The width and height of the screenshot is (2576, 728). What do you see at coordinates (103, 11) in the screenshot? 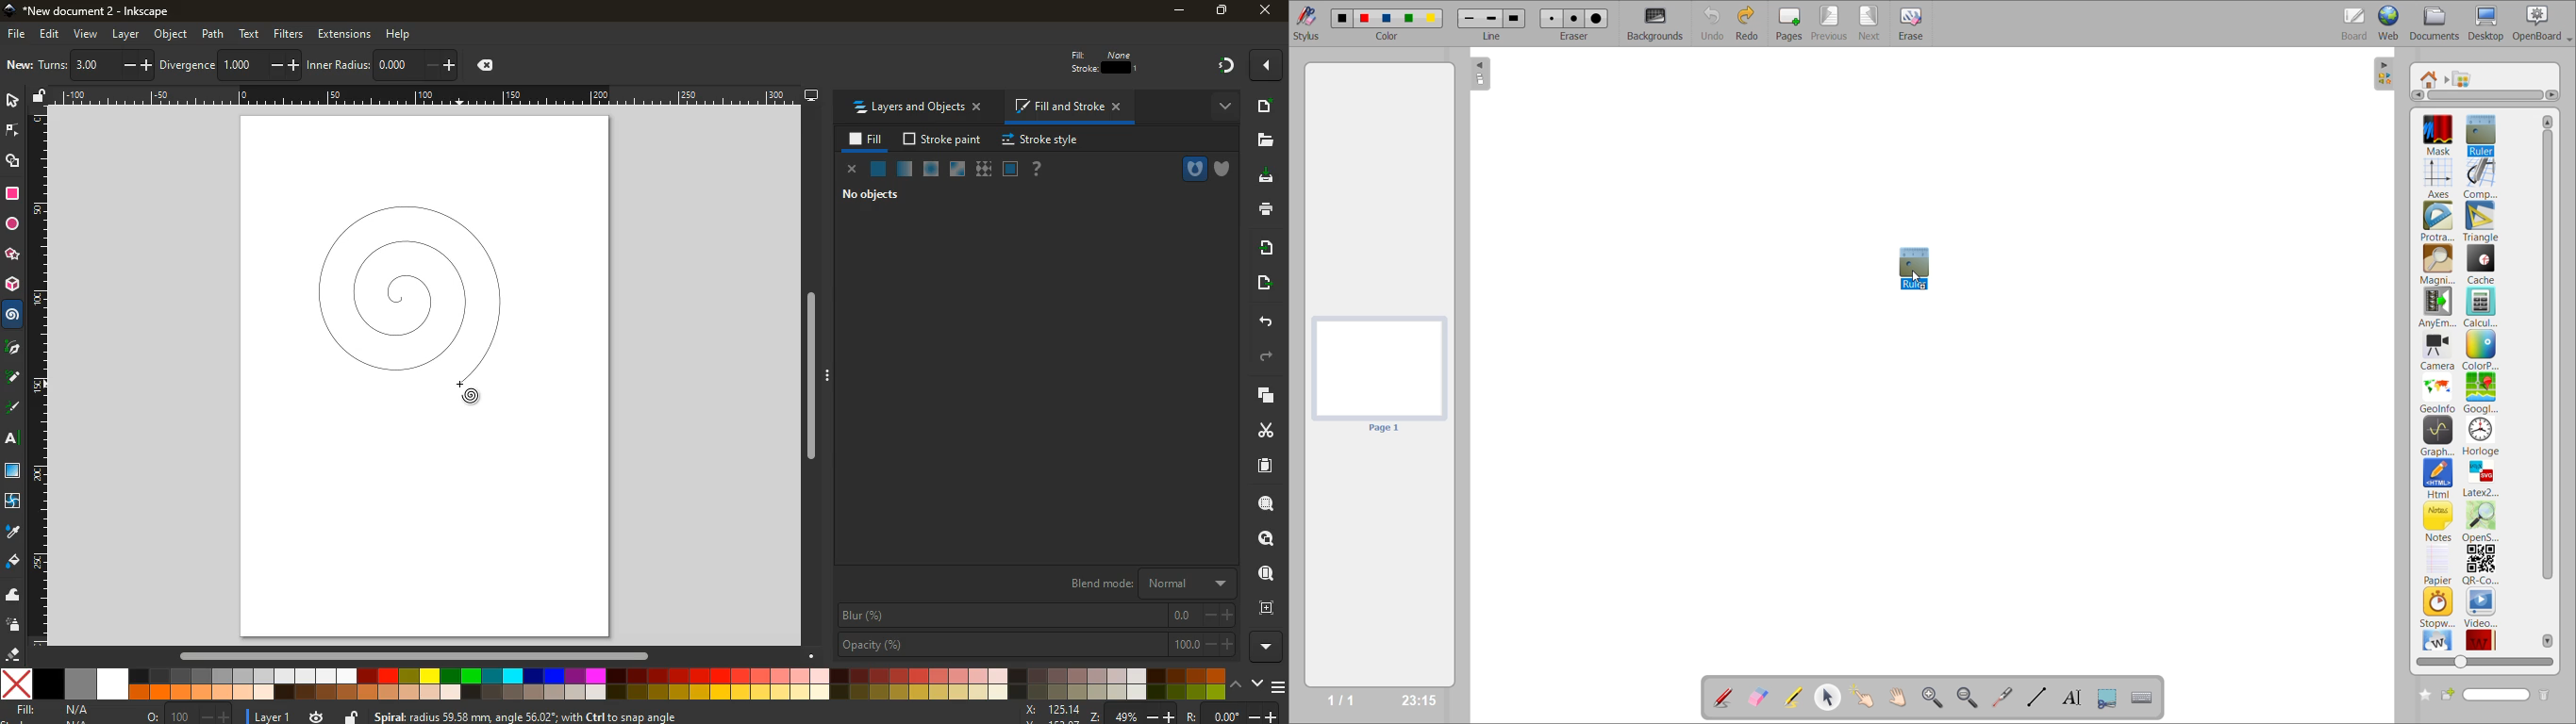
I see `inkscape` at bounding box center [103, 11].